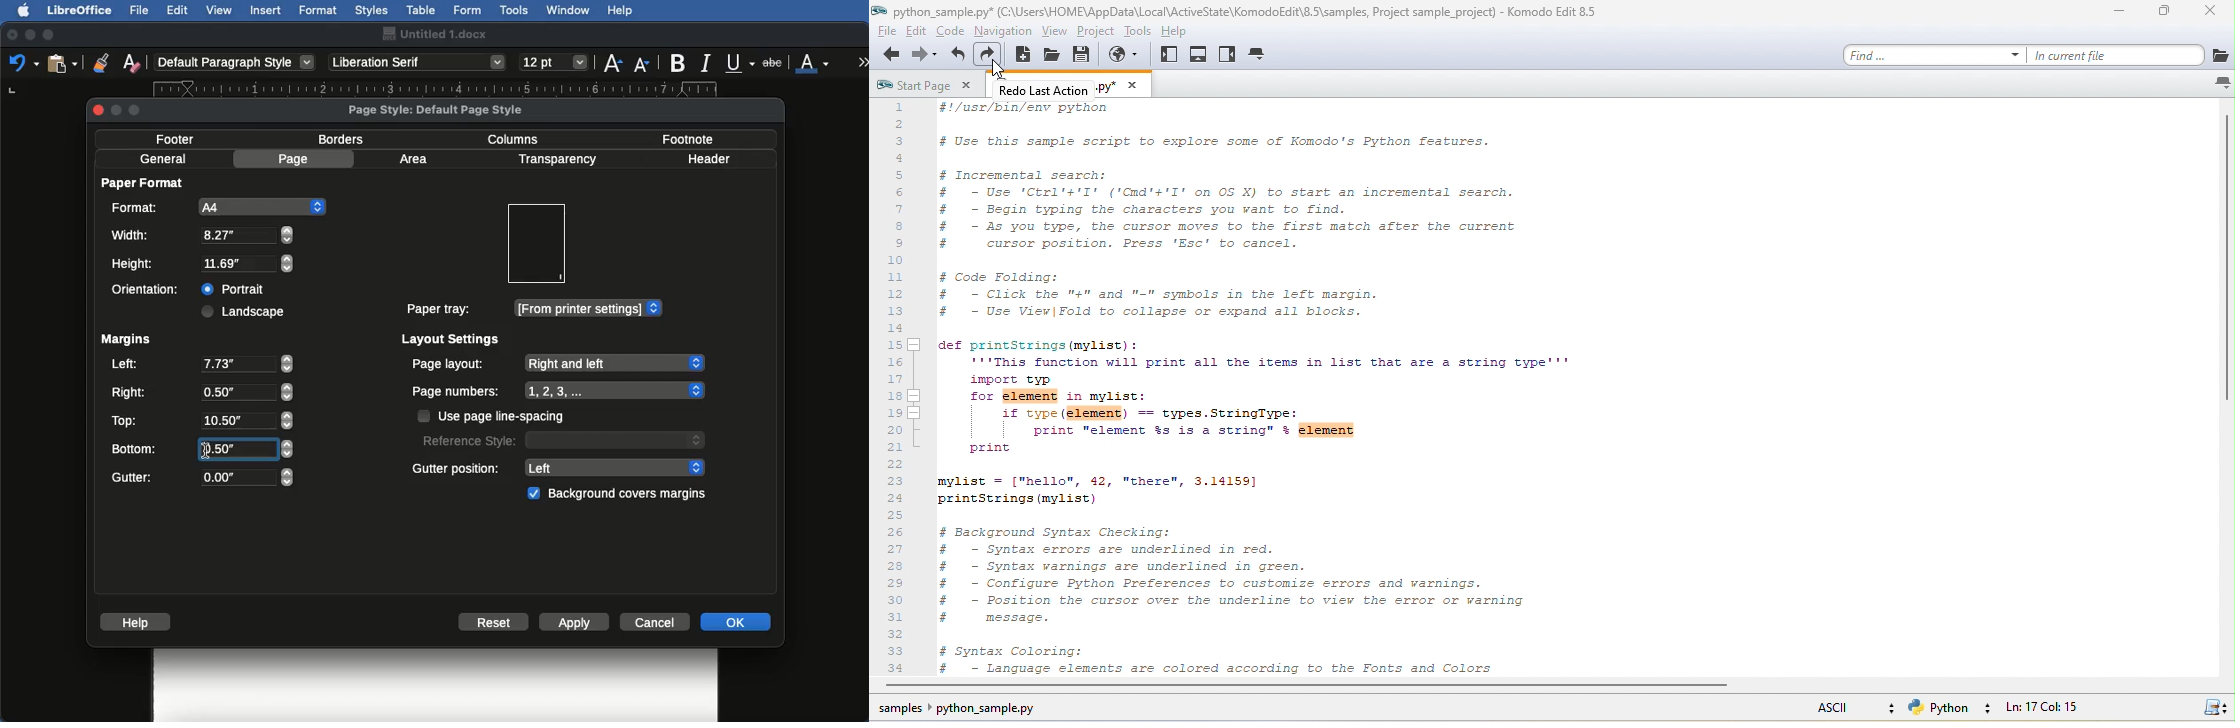 Image resolution: width=2240 pixels, height=728 pixels. What do you see at coordinates (926, 57) in the screenshot?
I see `forward` at bounding box center [926, 57].